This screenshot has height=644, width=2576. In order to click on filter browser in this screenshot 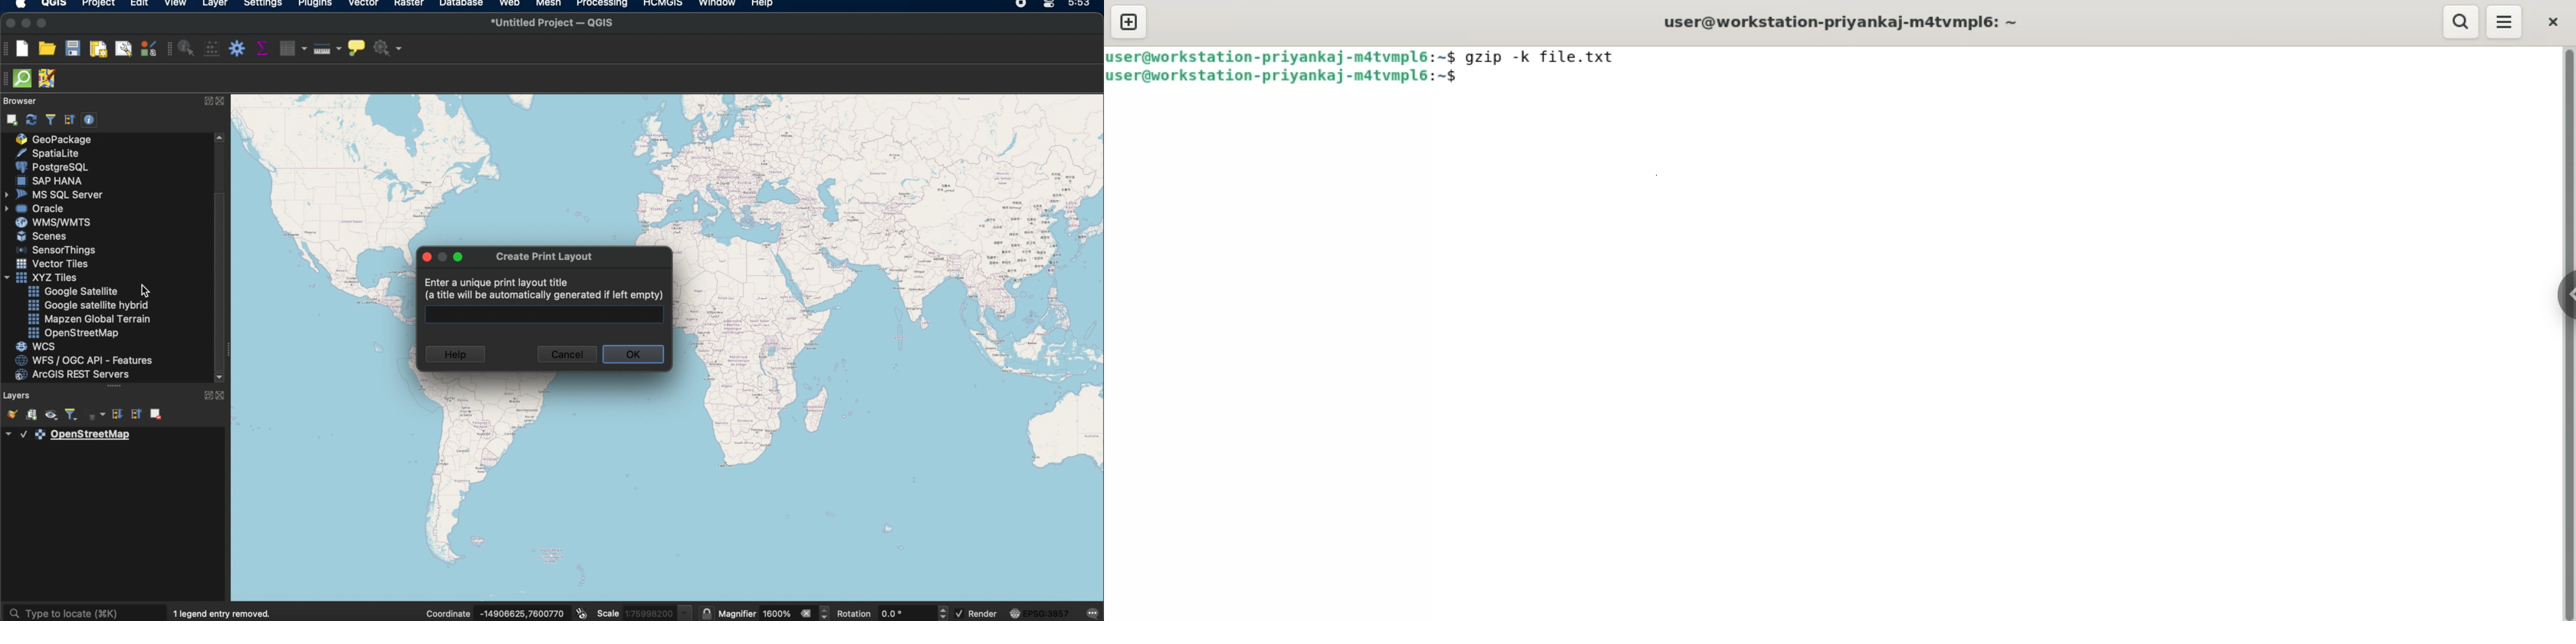, I will do `click(51, 118)`.